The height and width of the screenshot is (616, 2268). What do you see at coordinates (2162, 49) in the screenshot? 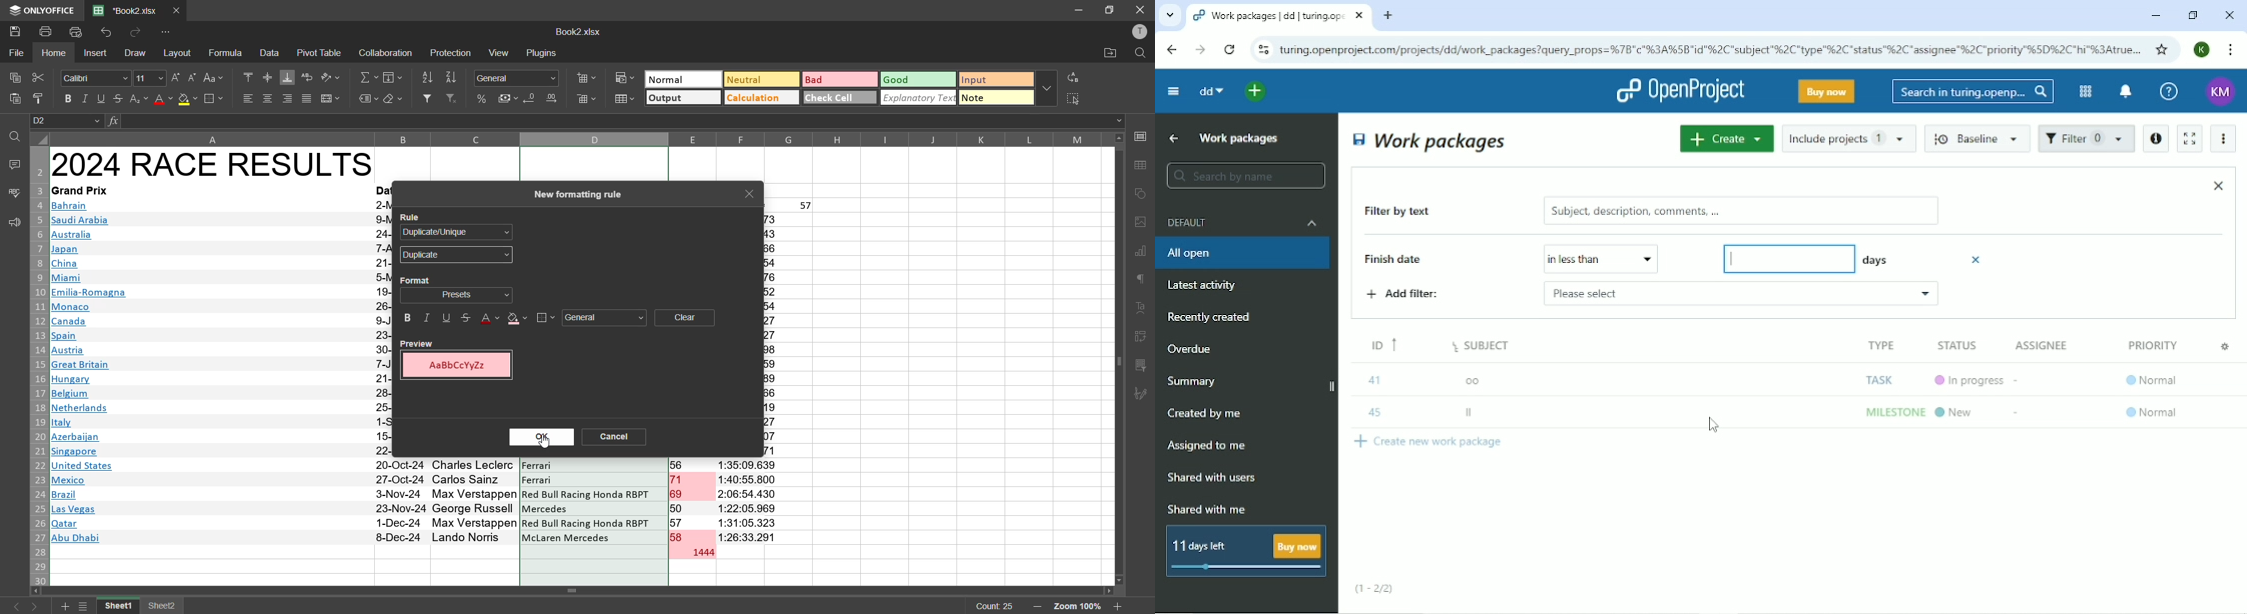
I see `Bookmark this tab` at bounding box center [2162, 49].